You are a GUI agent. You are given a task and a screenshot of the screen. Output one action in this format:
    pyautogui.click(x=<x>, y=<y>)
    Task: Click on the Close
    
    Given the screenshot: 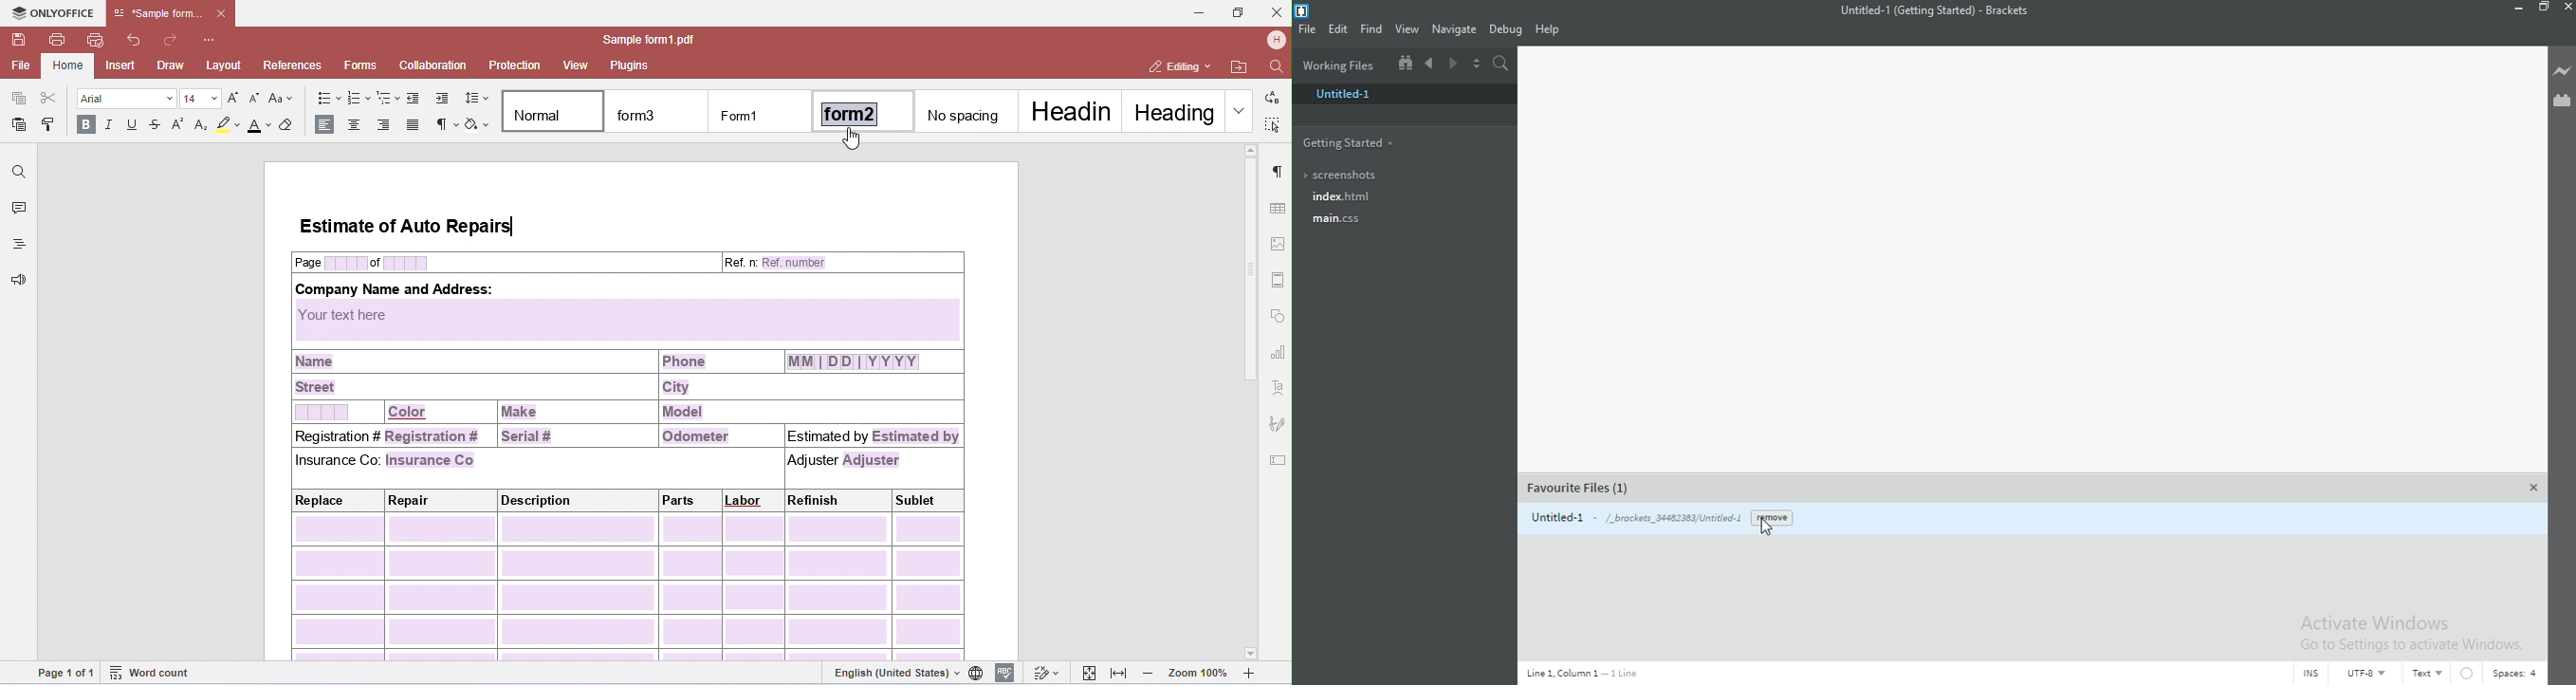 What is the action you would take?
    pyautogui.click(x=2568, y=8)
    